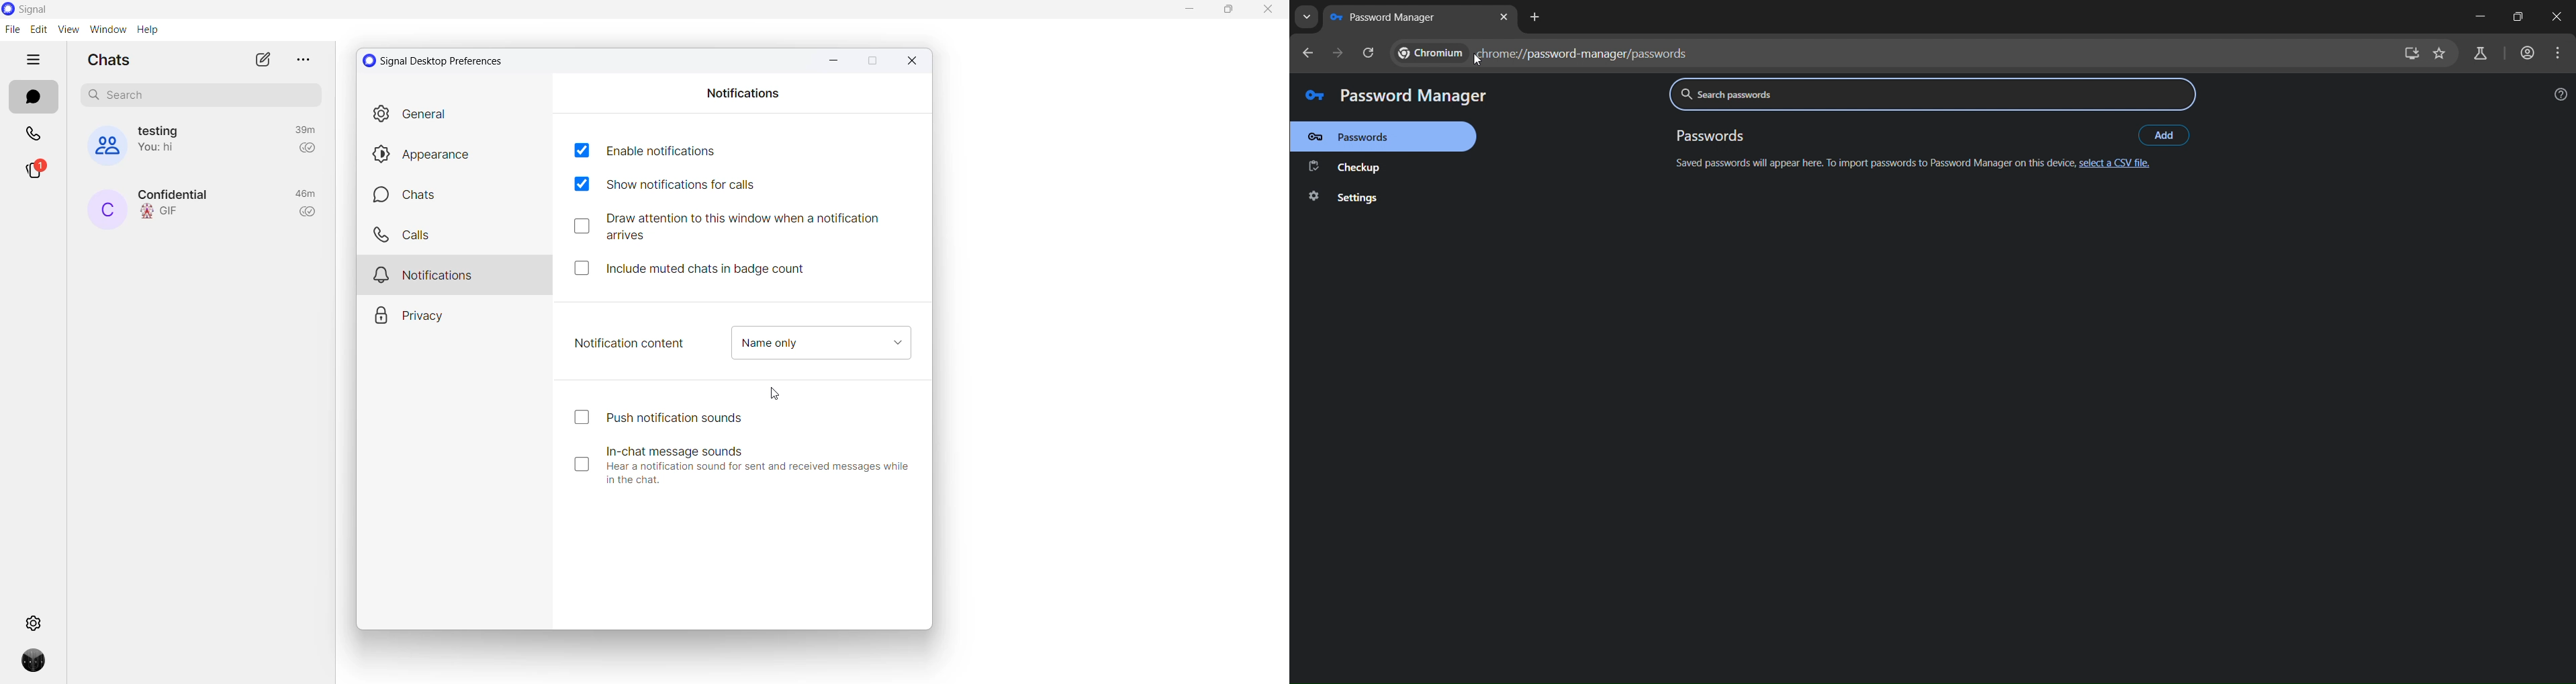  Describe the element at coordinates (2557, 52) in the screenshot. I see `menu` at that location.